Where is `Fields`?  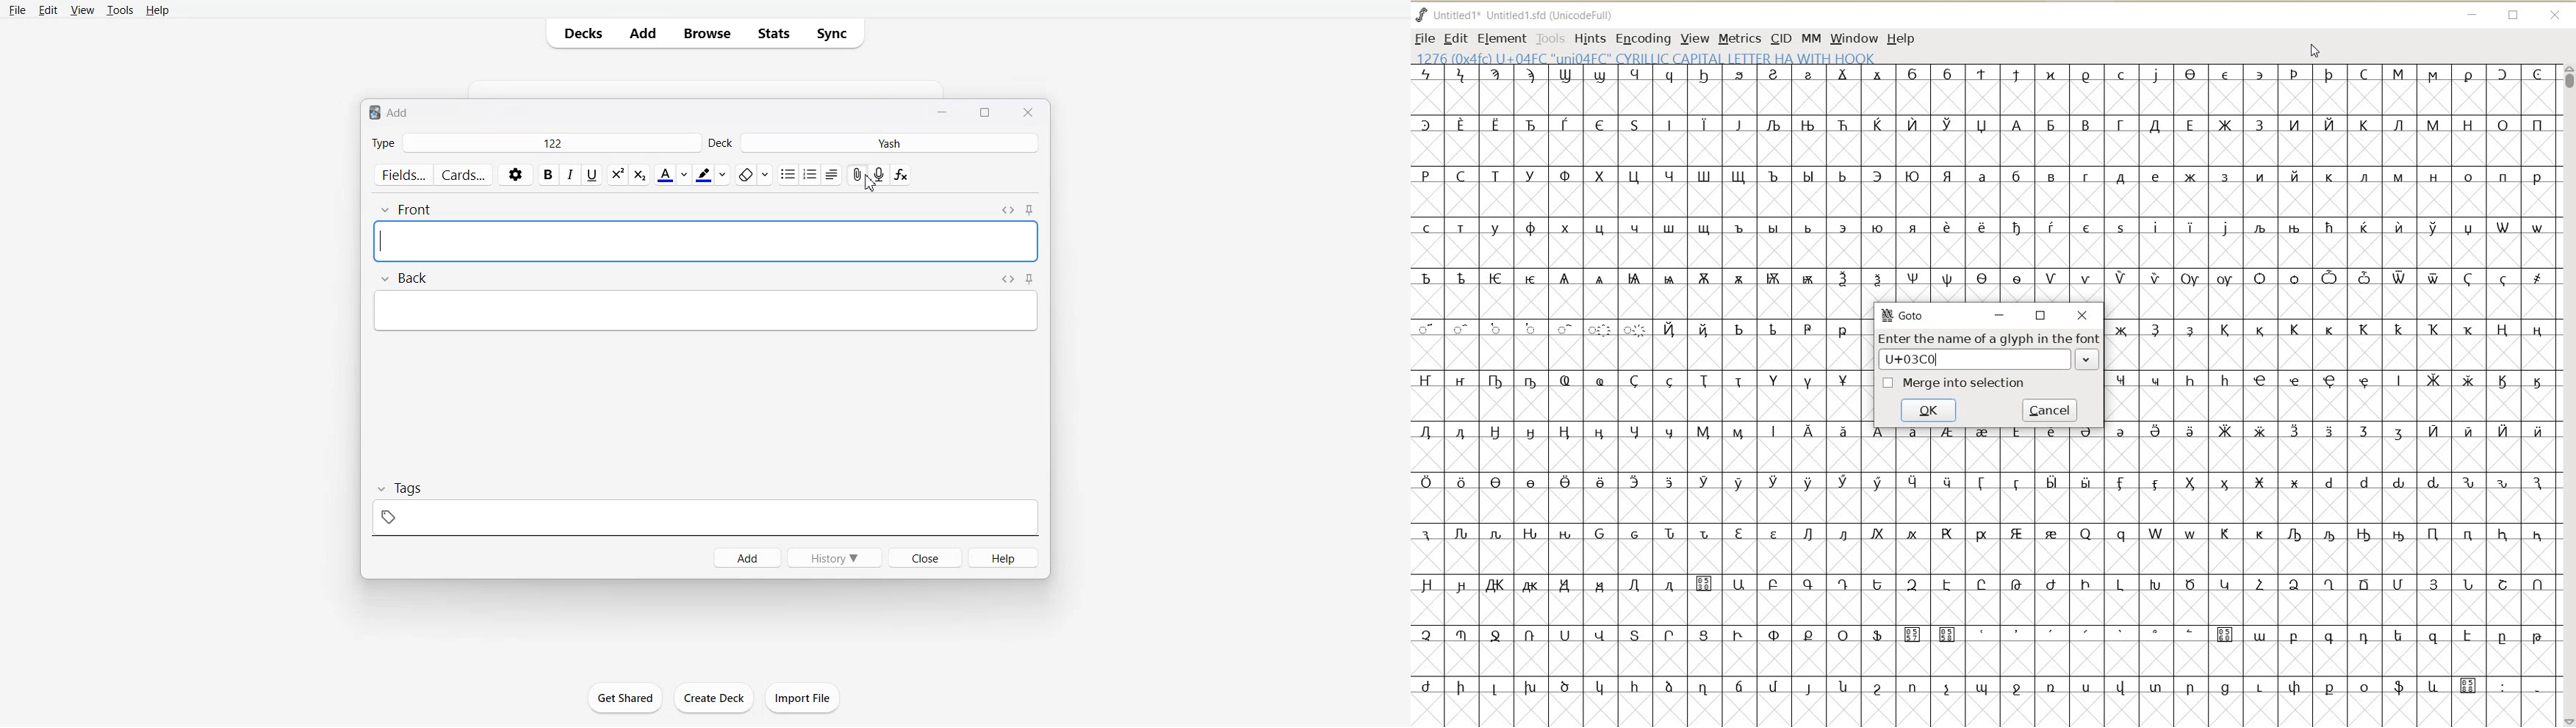
Fields is located at coordinates (401, 174).